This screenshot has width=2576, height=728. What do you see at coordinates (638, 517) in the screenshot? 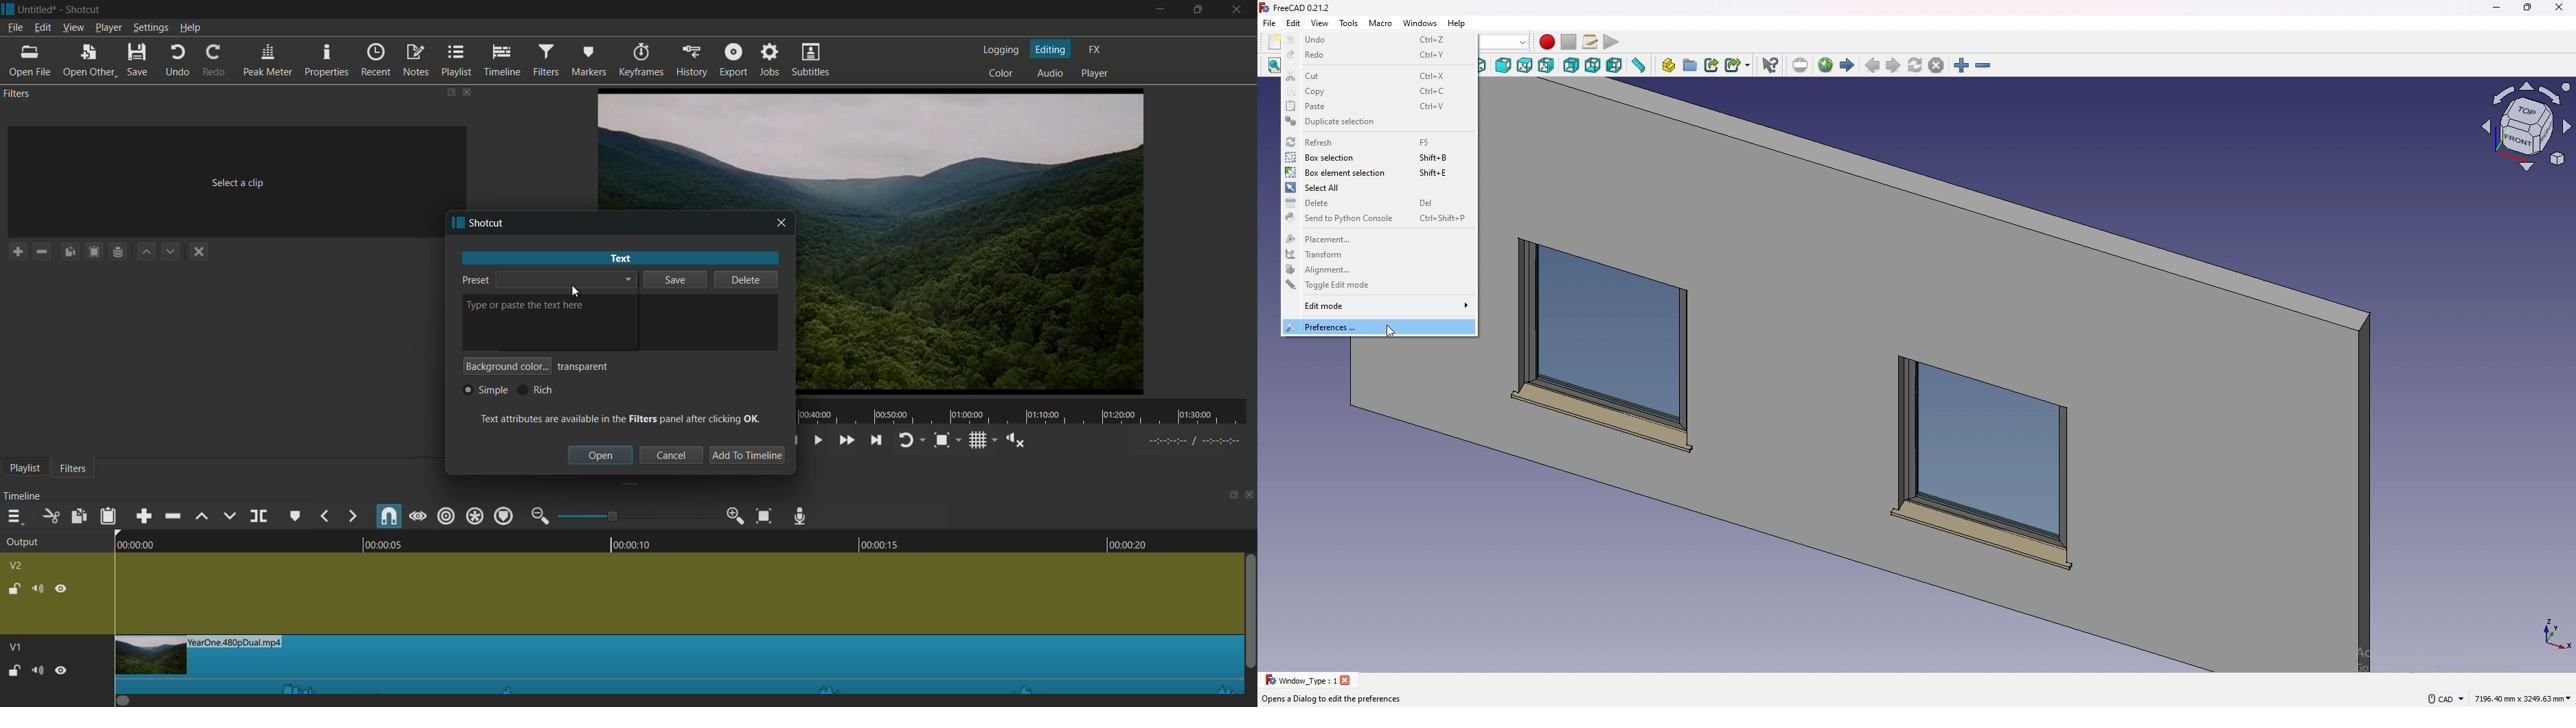
I see `adjustment bar` at bounding box center [638, 517].